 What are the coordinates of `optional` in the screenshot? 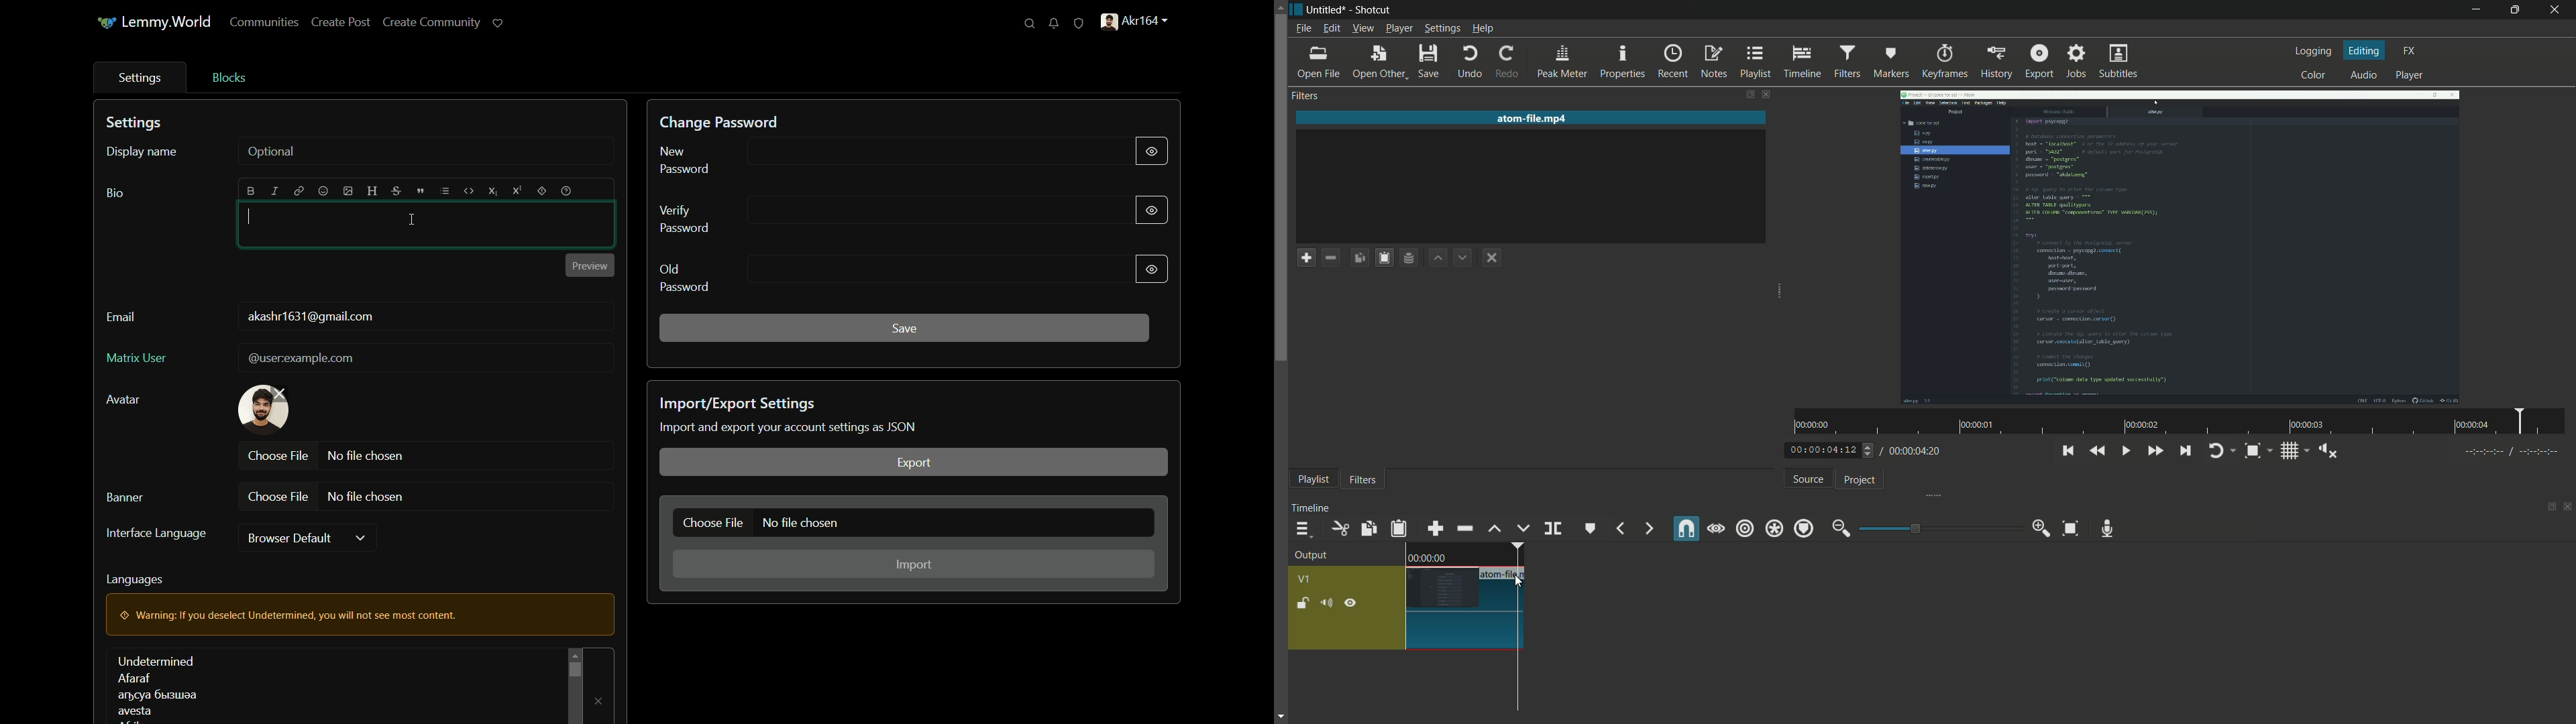 It's located at (272, 152).